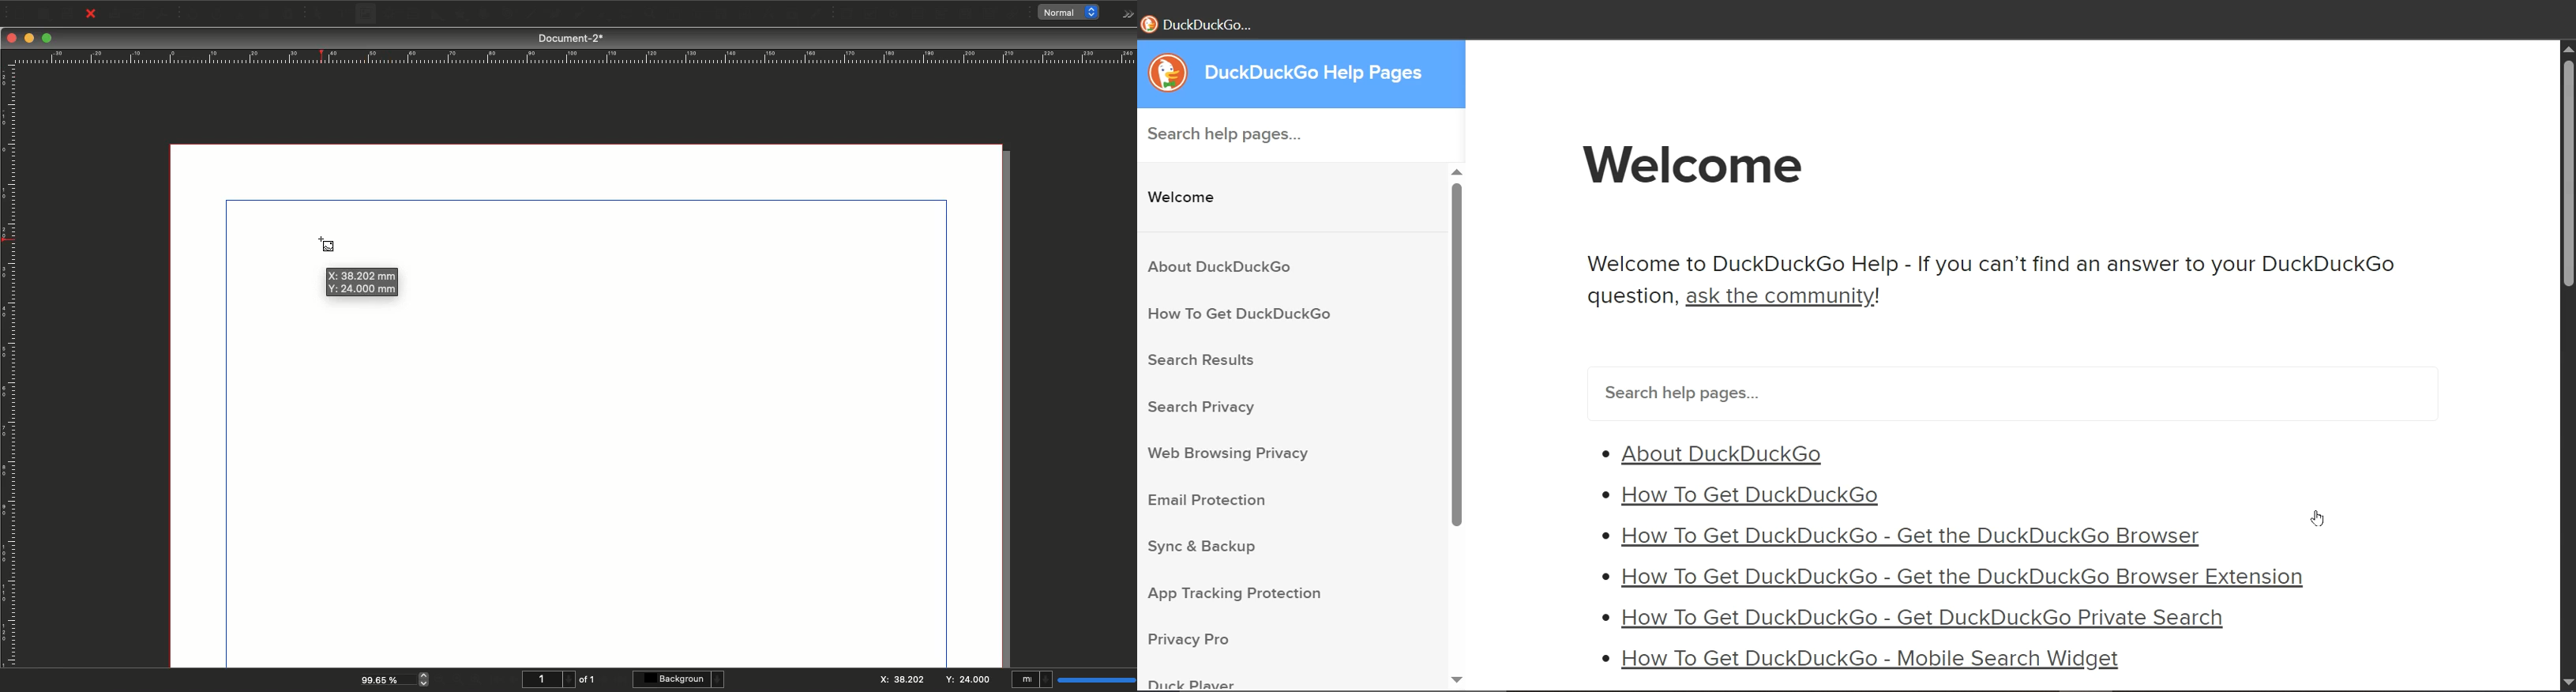  Describe the element at coordinates (265, 14) in the screenshot. I see `Copy` at that location.